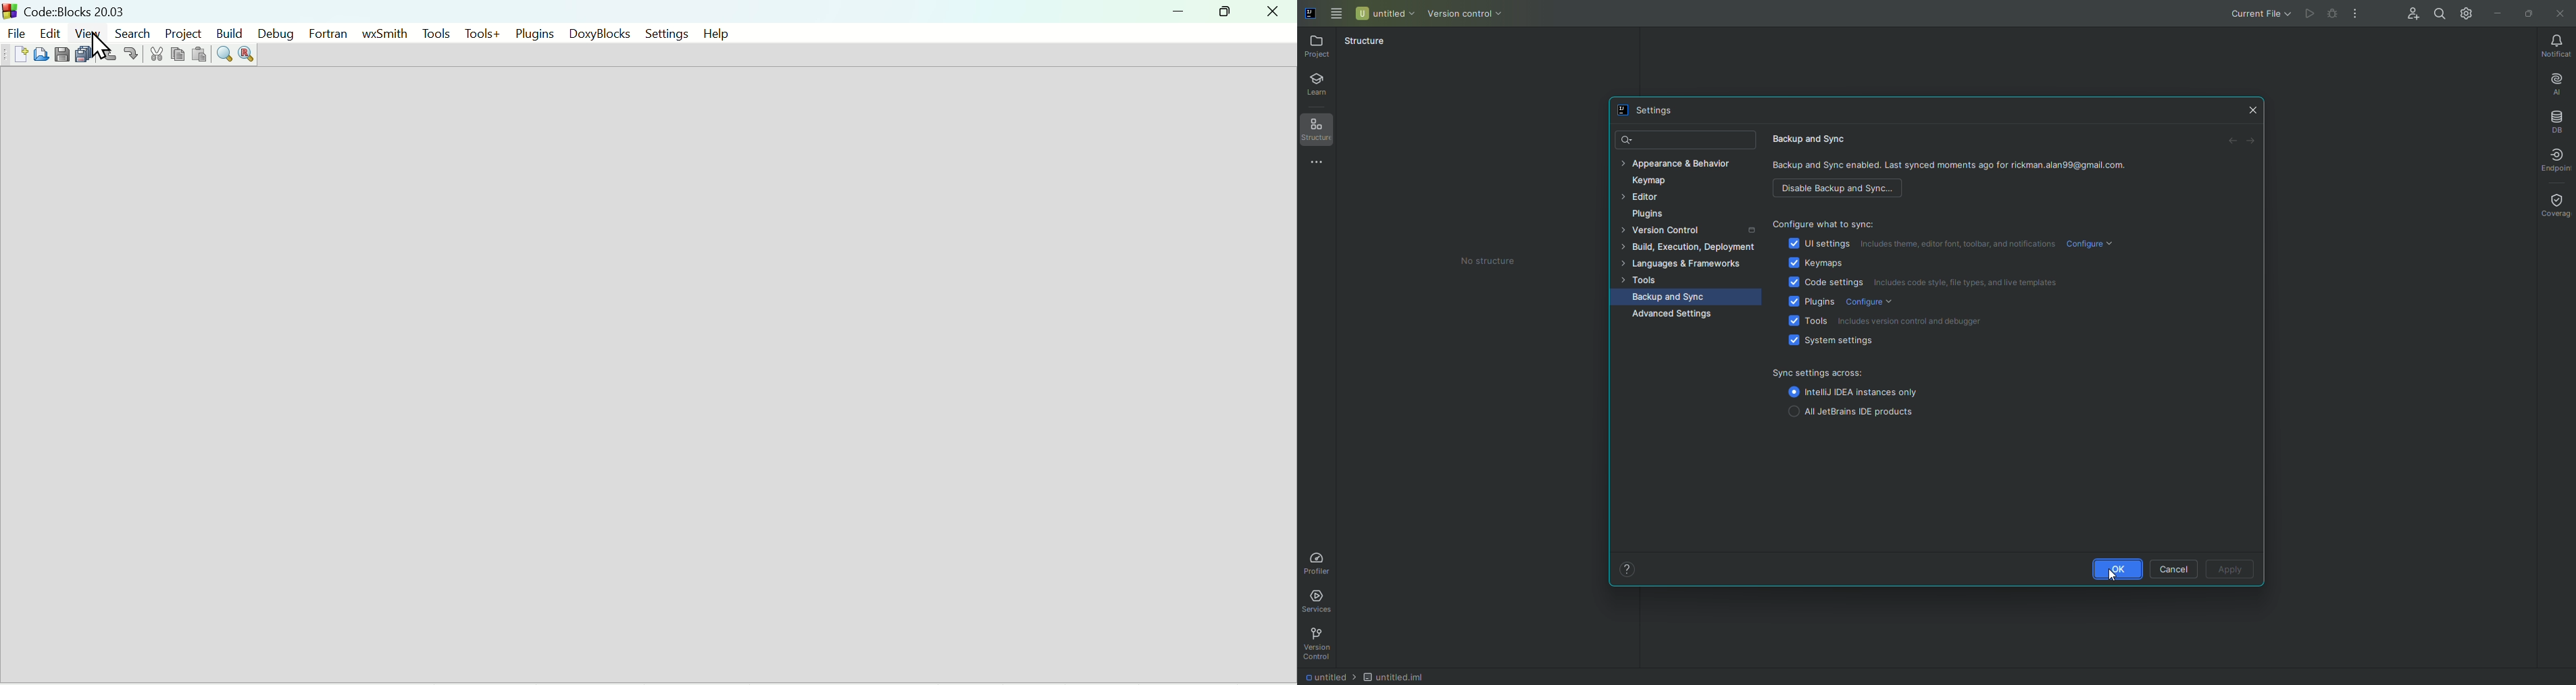  Describe the element at coordinates (383, 34) in the screenshot. I see `WxSmith` at that location.